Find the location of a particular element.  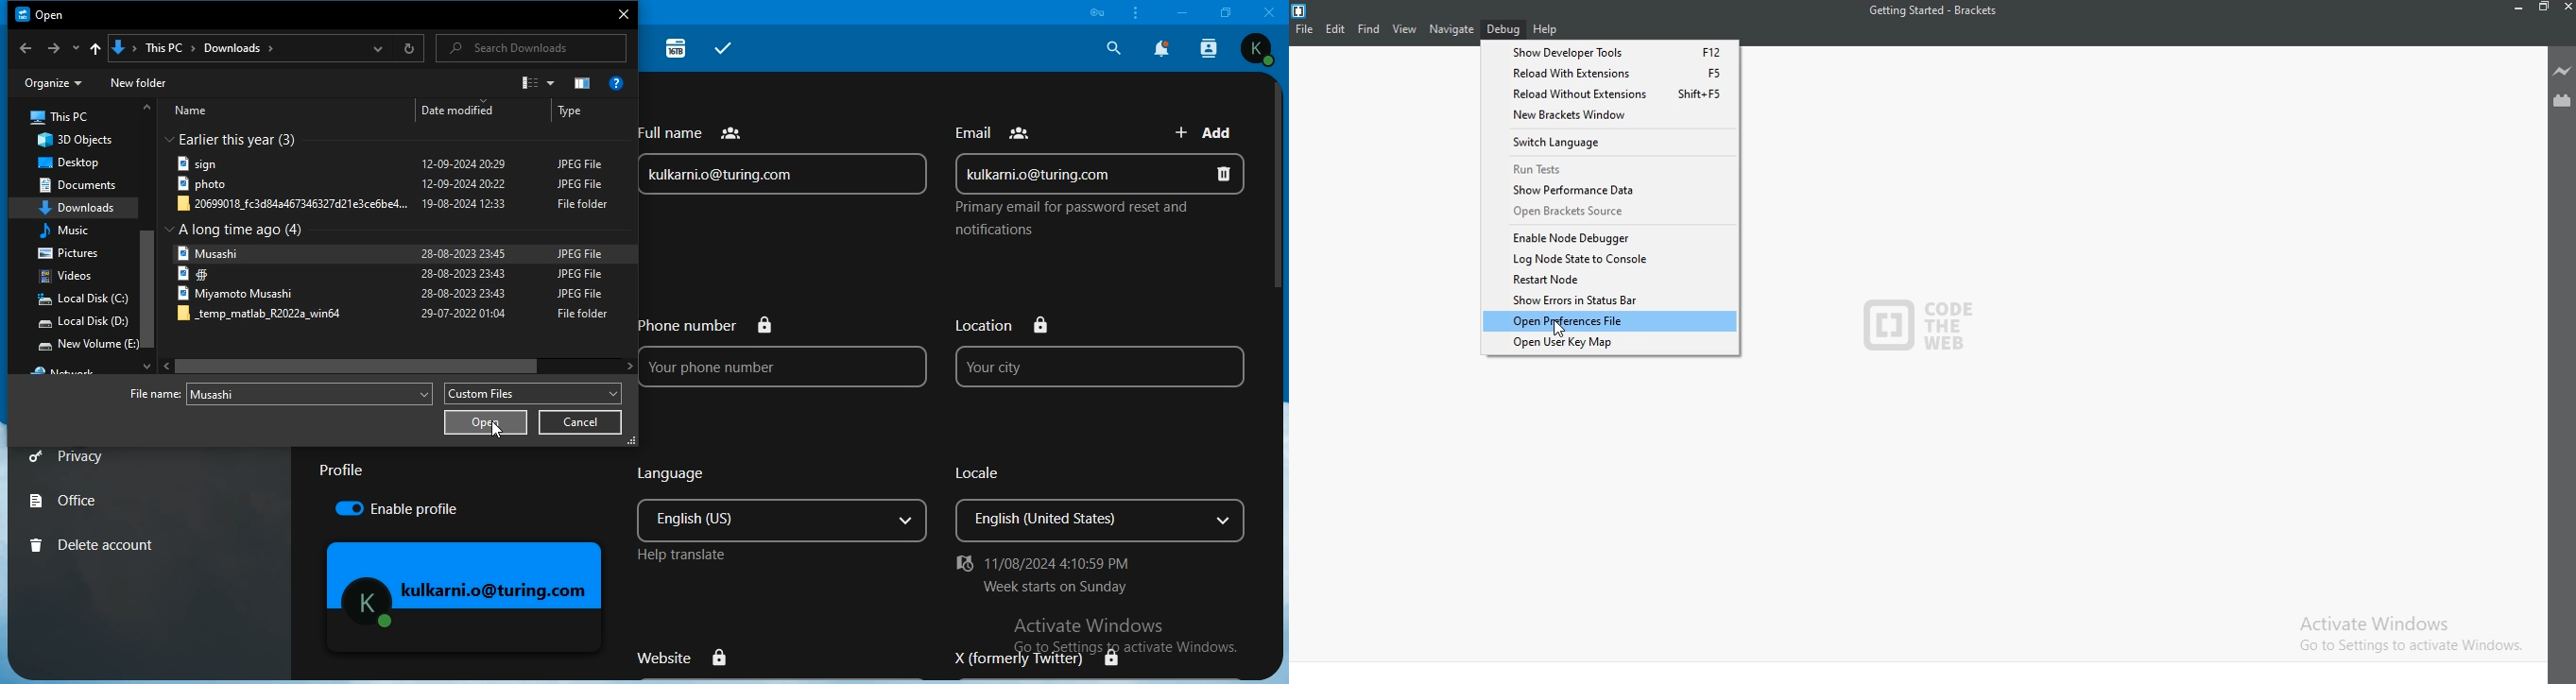

cursor is located at coordinates (493, 432).